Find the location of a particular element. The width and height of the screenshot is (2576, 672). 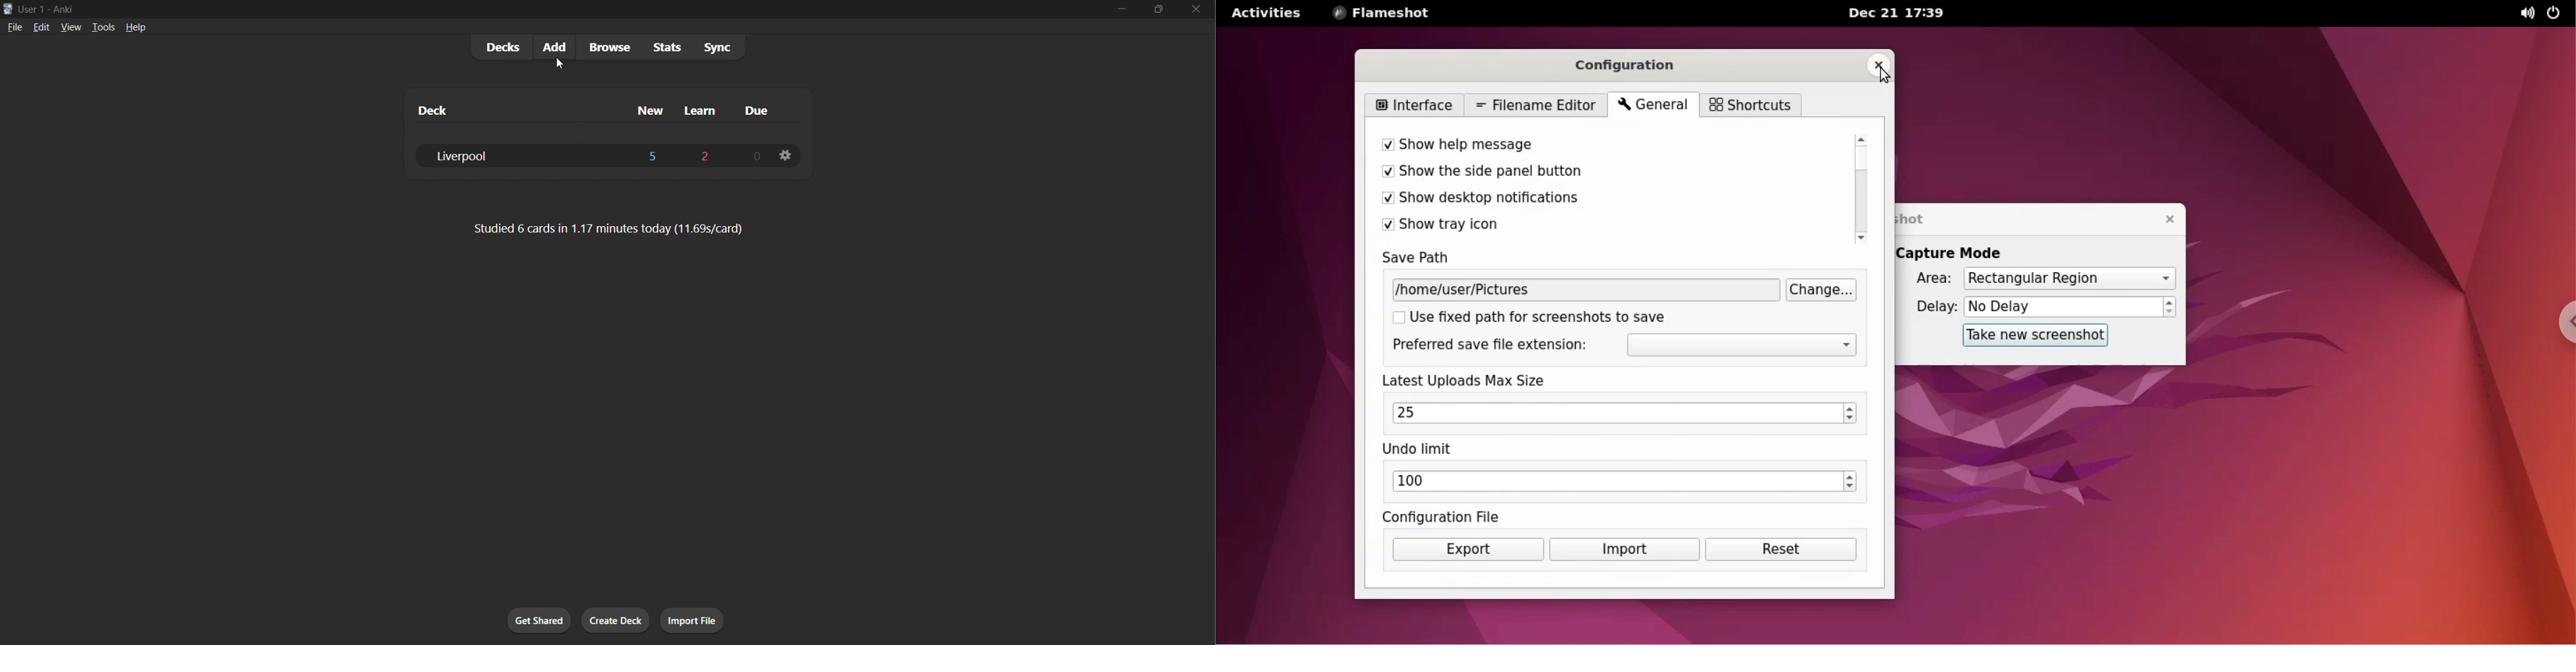

add is located at coordinates (558, 48).